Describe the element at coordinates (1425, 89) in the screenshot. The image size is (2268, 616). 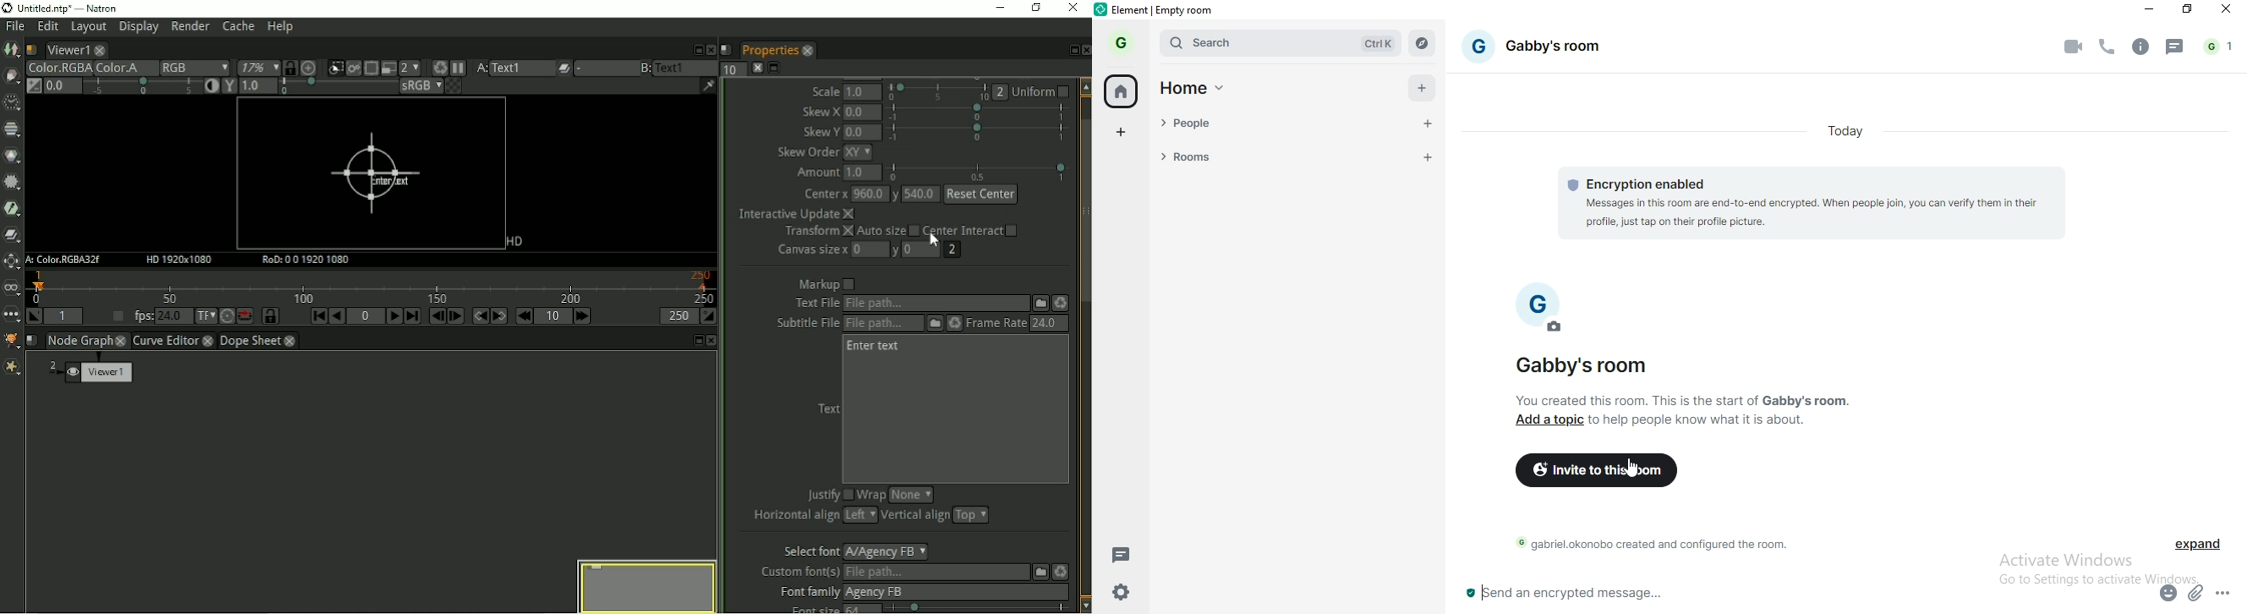
I see `add ` at that location.